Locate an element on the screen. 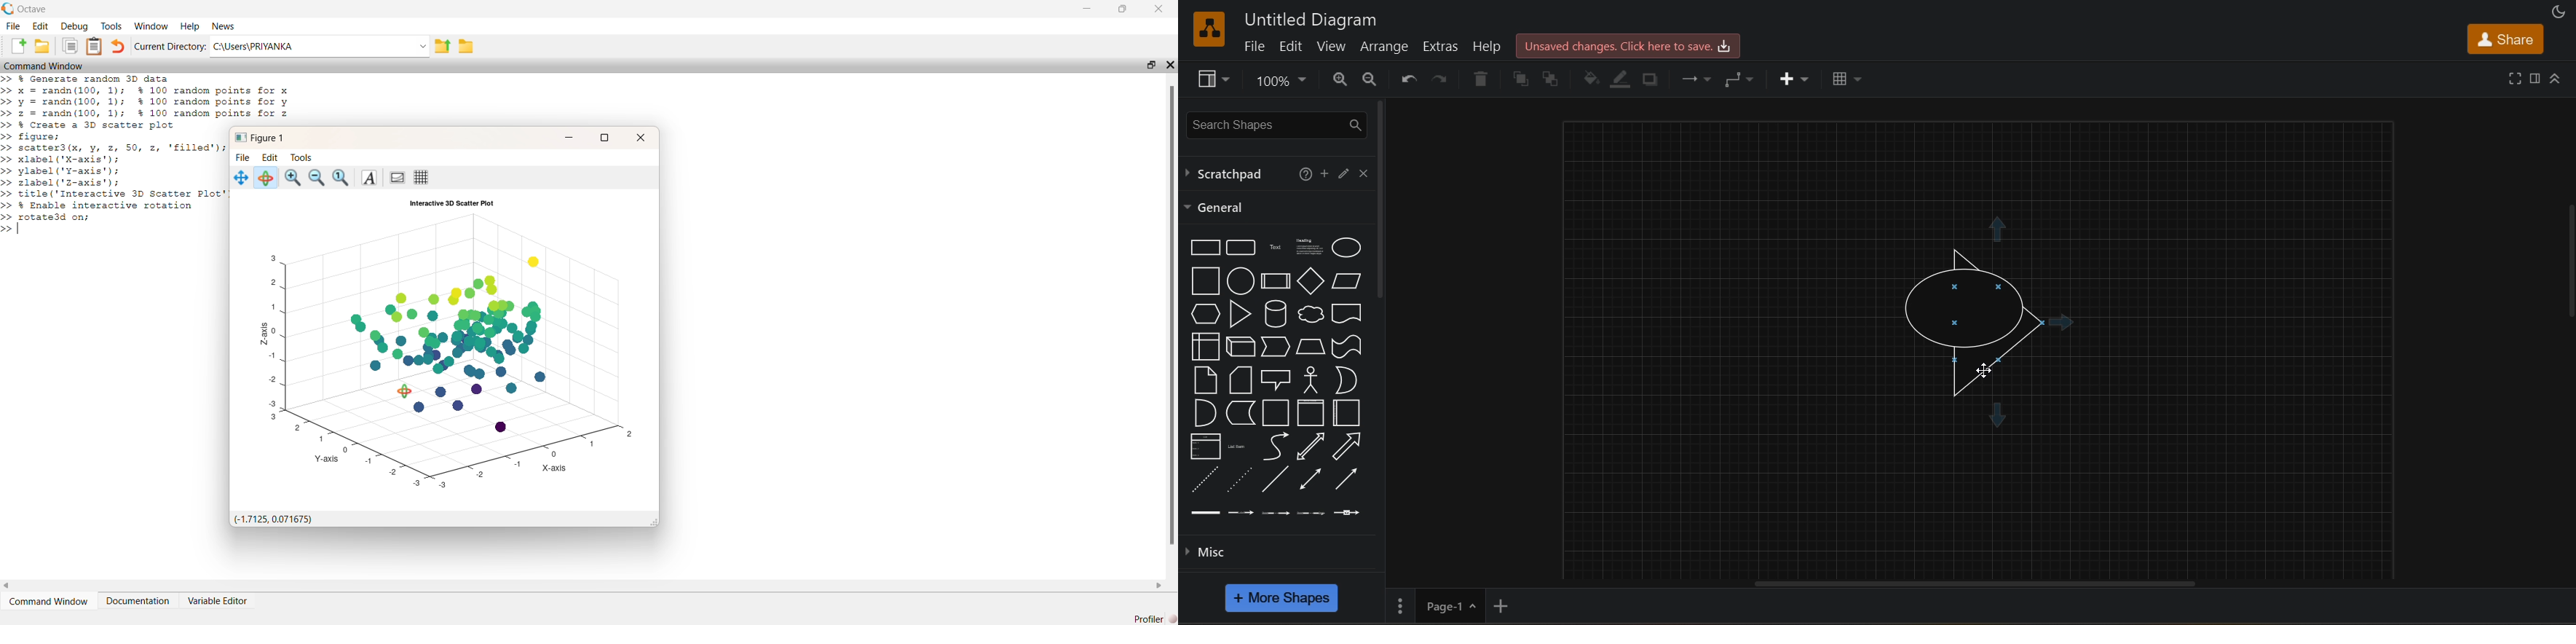 The height and width of the screenshot is (644, 2576). Tools is located at coordinates (111, 26).